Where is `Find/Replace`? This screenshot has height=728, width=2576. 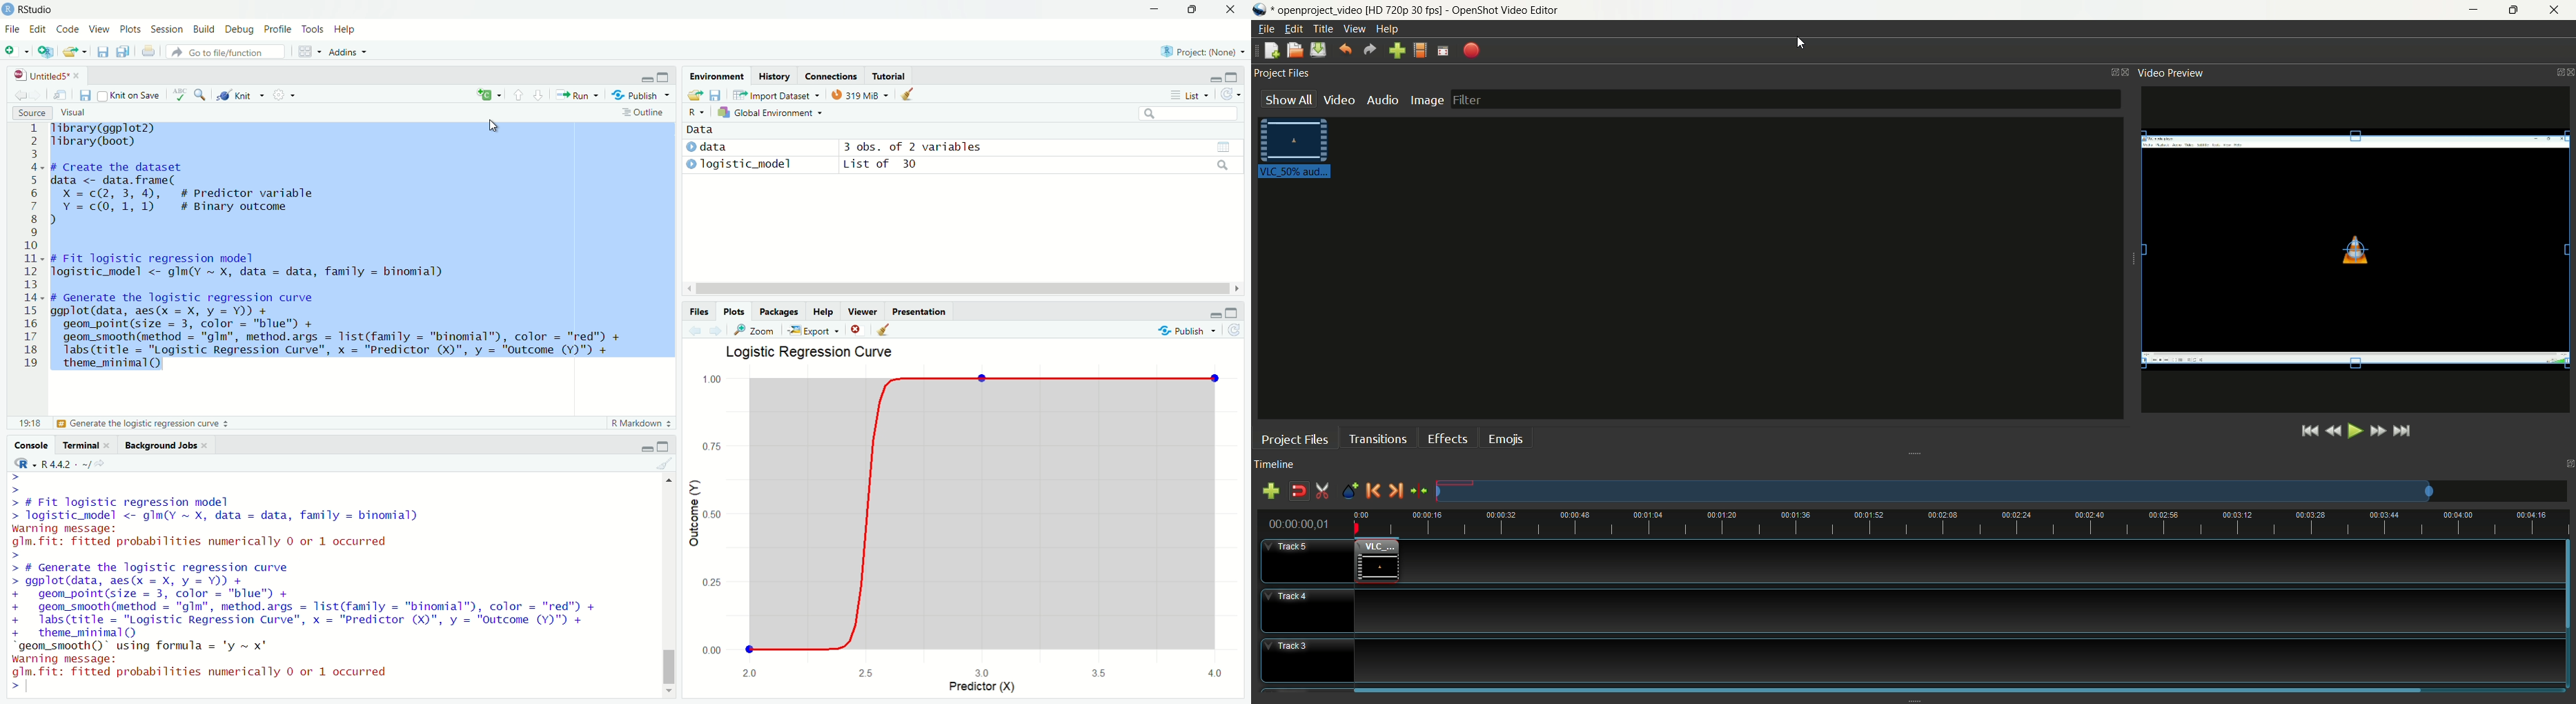 Find/Replace is located at coordinates (201, 94).